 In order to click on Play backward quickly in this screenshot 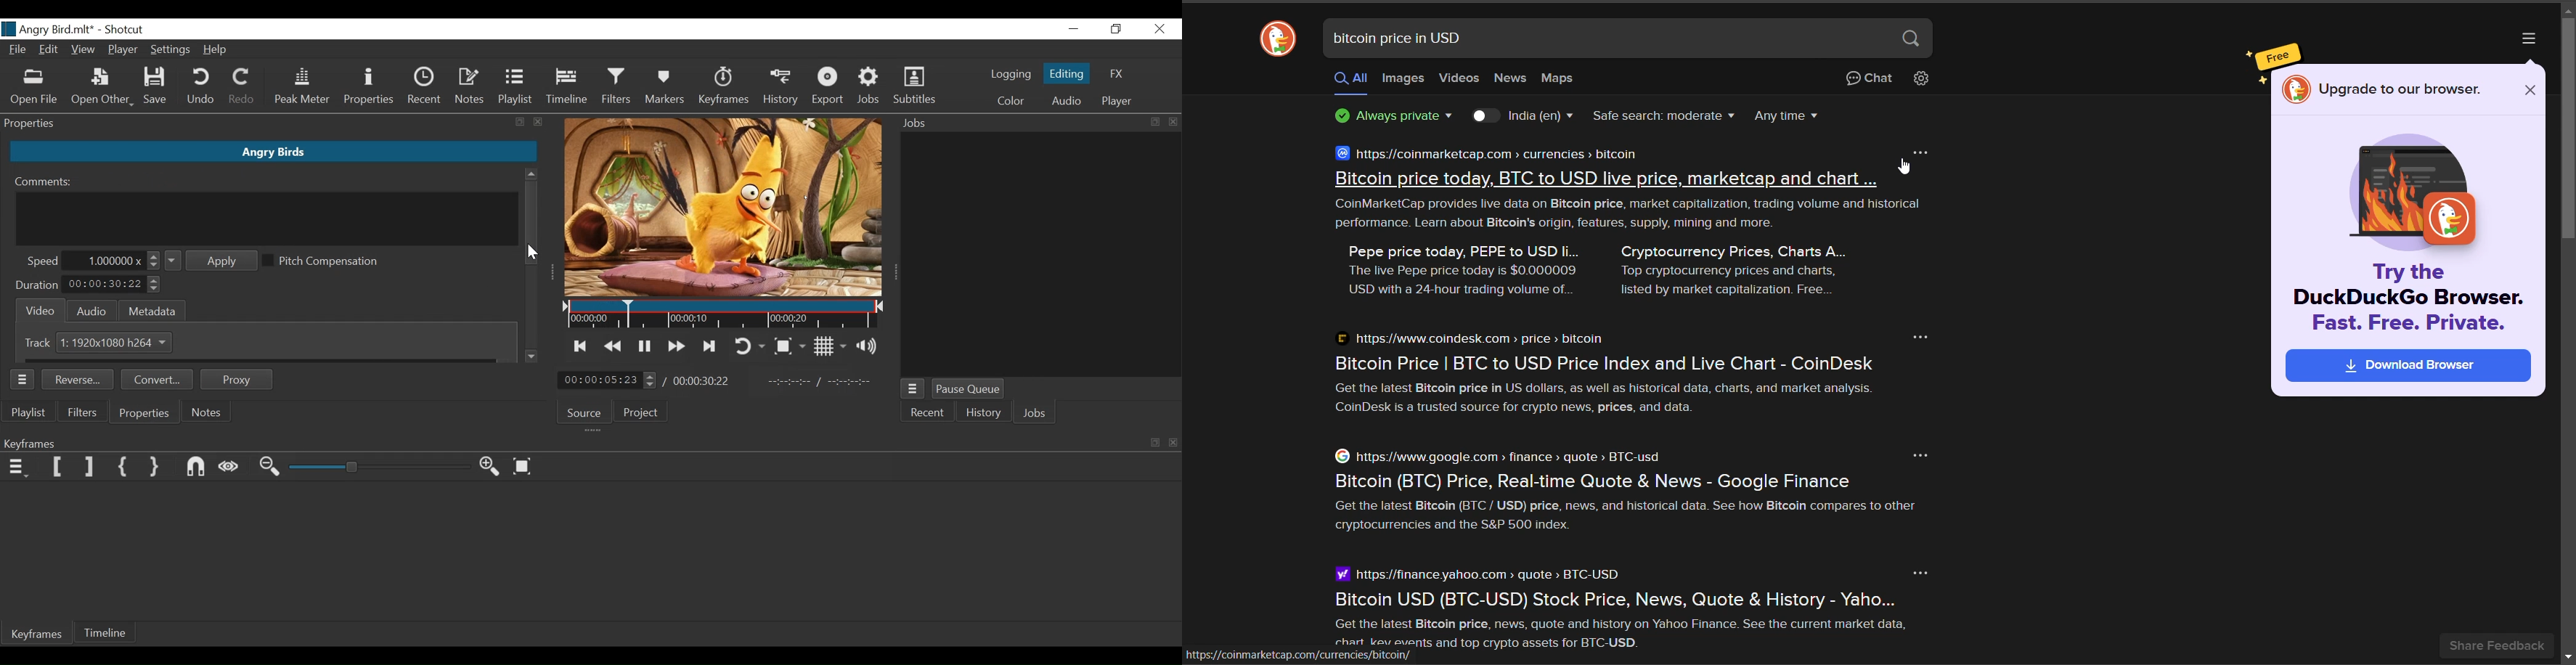, I will do `click(613, 346)`.